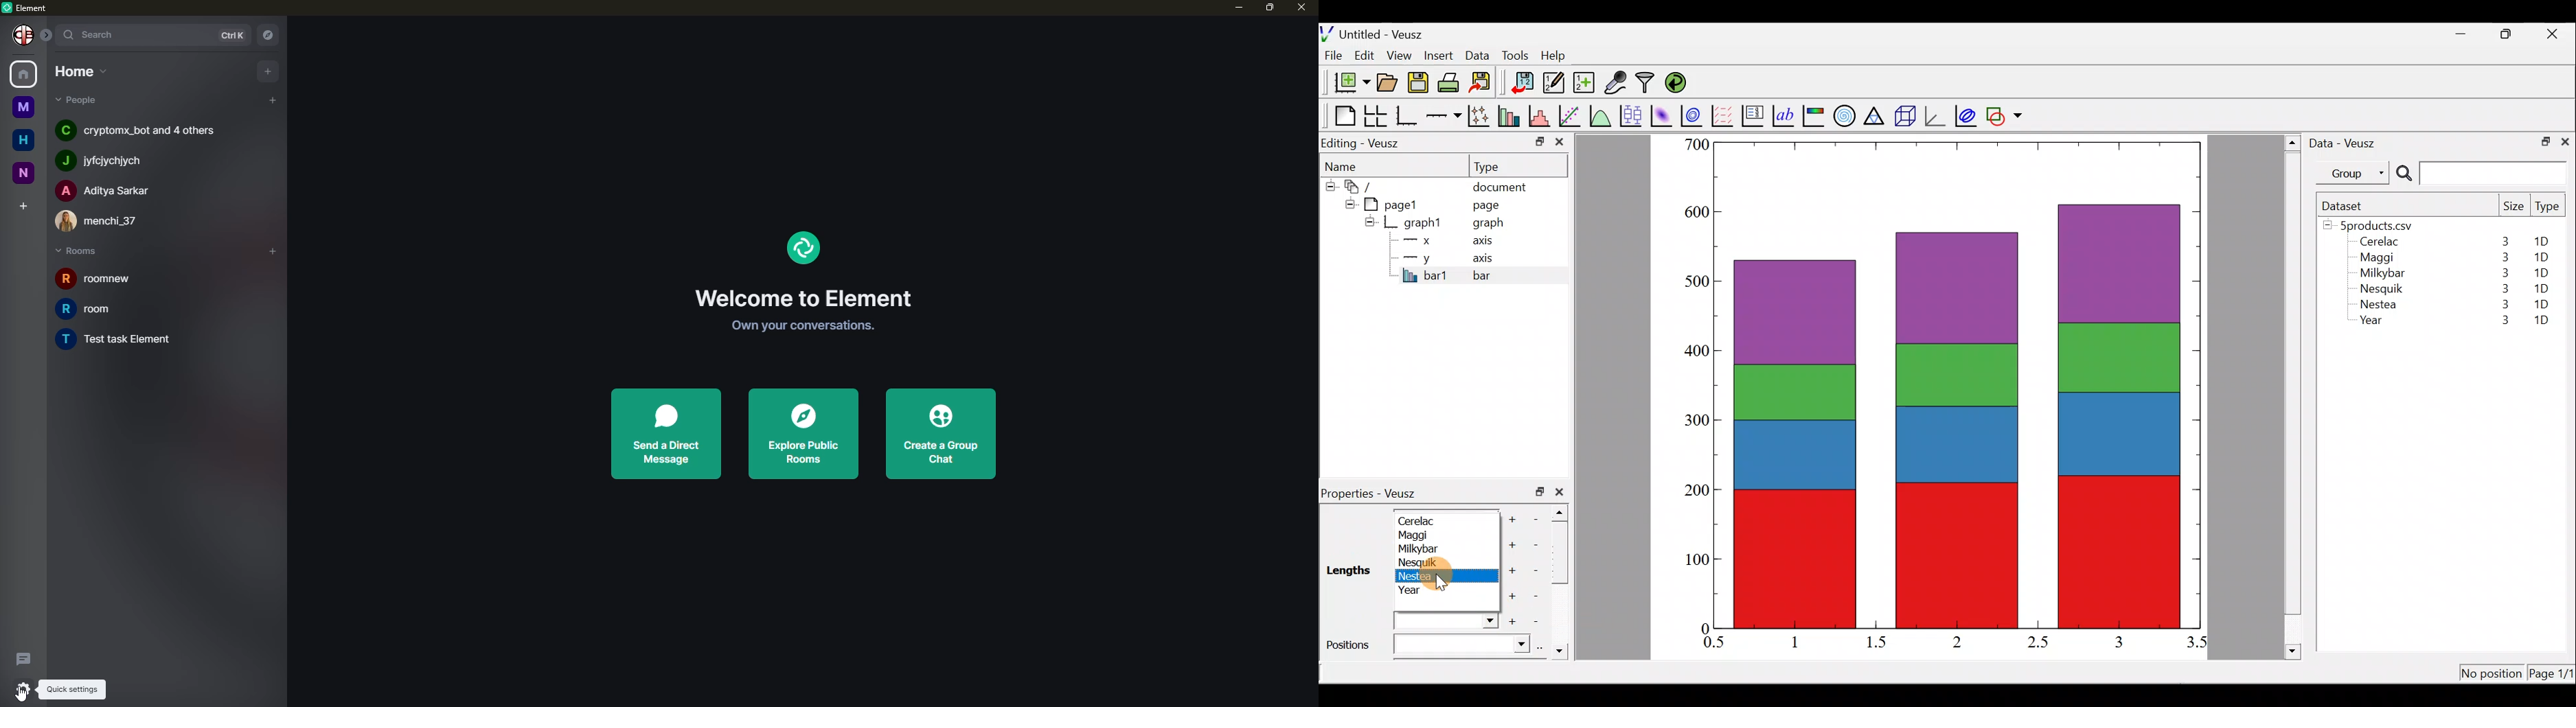 Image resolution: width=2576 pixels, height=728 pixels. What do you see at coordinates (944, 434) in the screenshot?
I see `create a group chat` at bounding box center [944, 434].